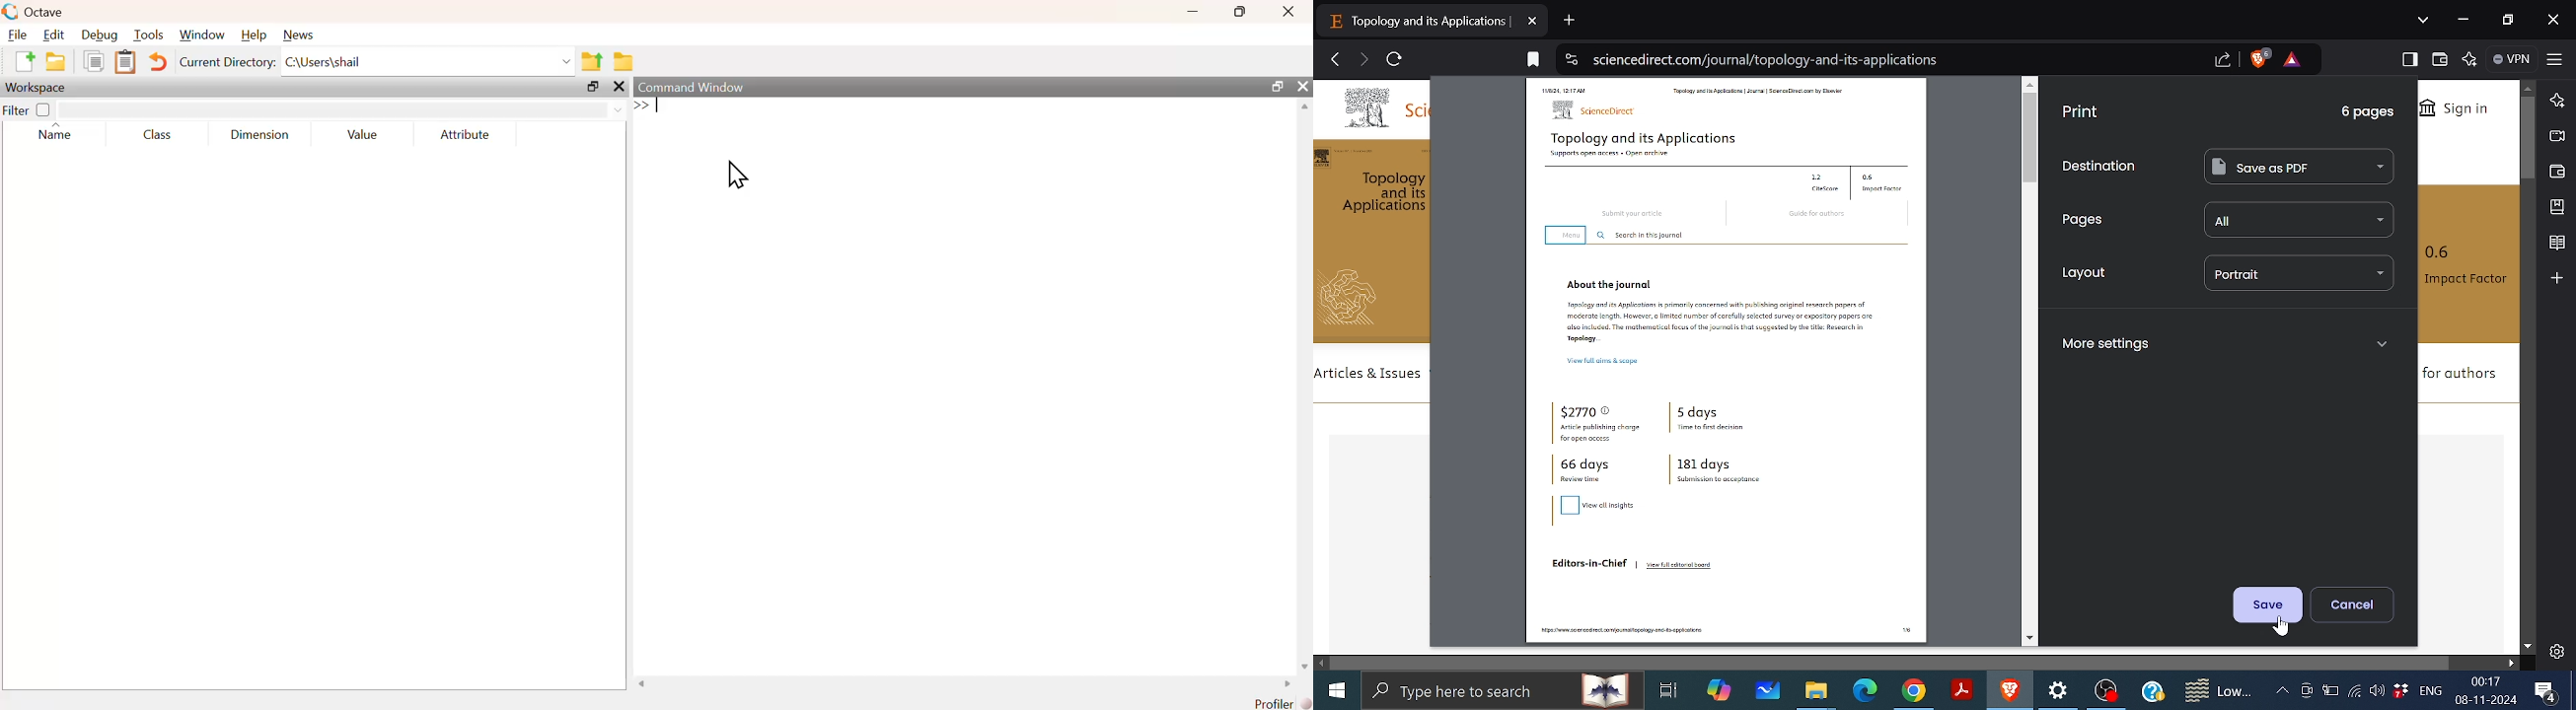  What do you see at coordinates (2225, 347) in the screenshot?
I see `More settings` at bounding box center [2225, 347].